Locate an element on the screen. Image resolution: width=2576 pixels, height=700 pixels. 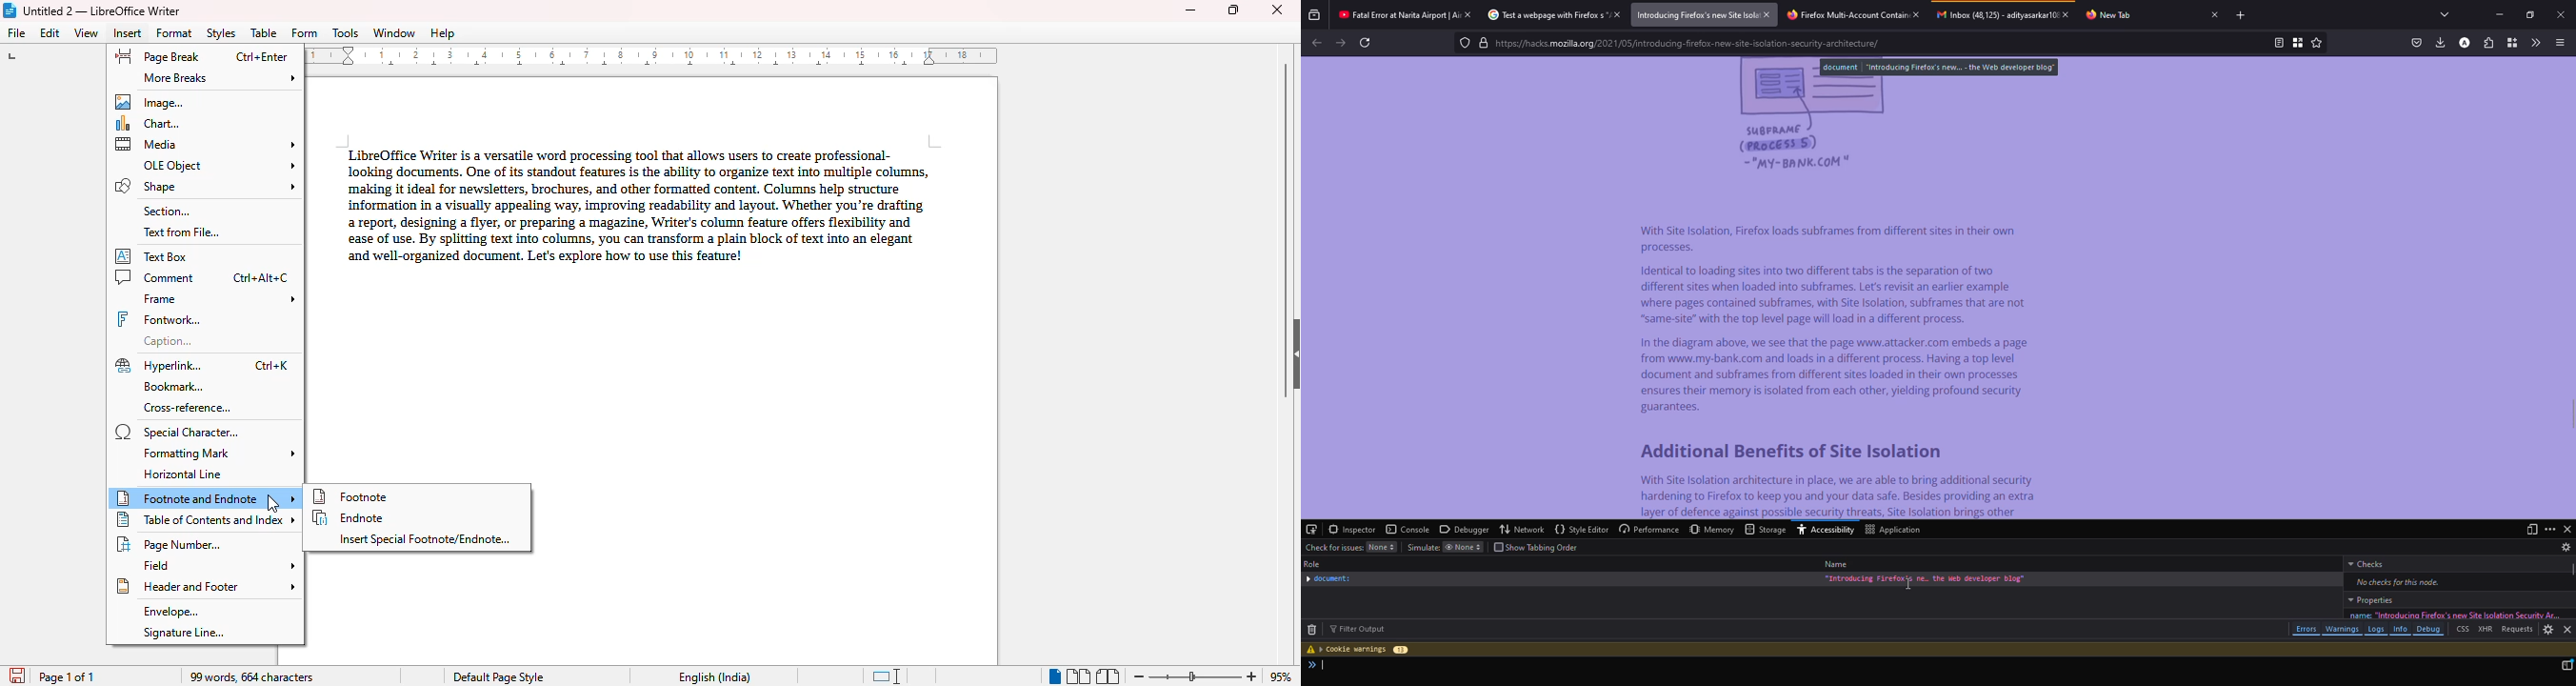
Untitled 2 -- LibreOffice Writer is located at coordinates (104, 10).